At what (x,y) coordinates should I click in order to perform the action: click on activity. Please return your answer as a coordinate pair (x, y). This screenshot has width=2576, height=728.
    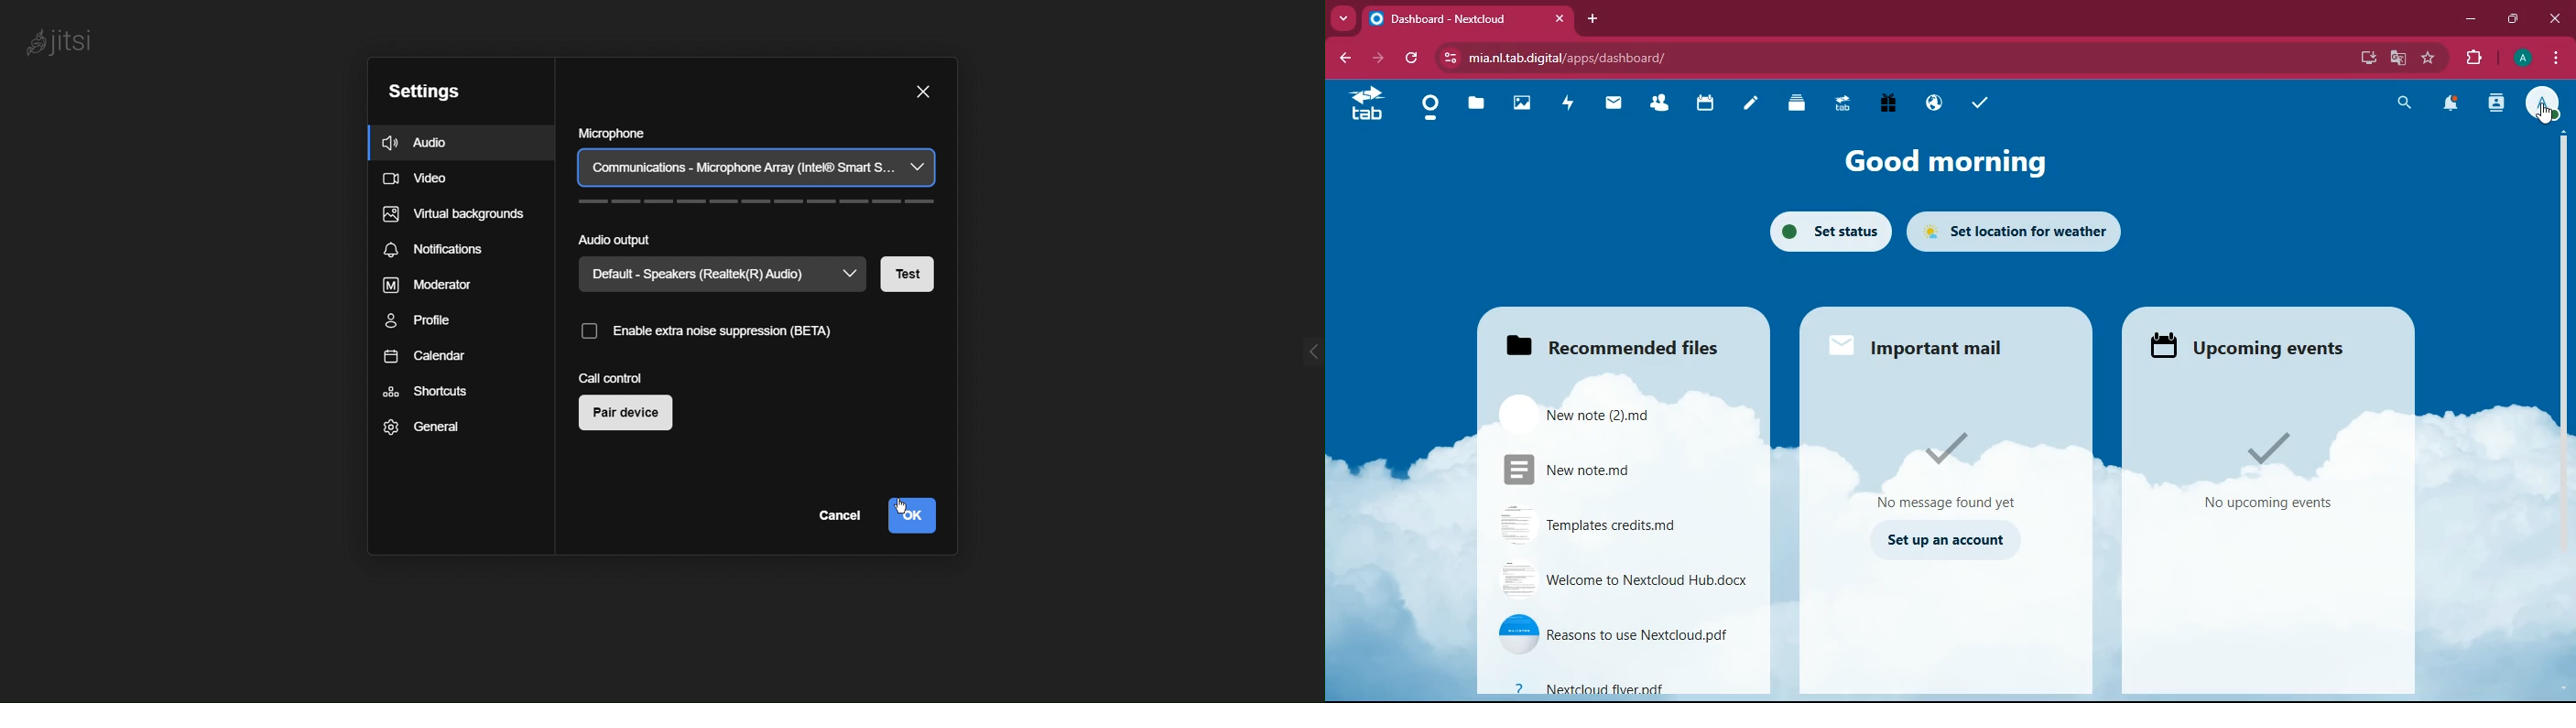
    Looking at the image, I should click on (1567, 103).